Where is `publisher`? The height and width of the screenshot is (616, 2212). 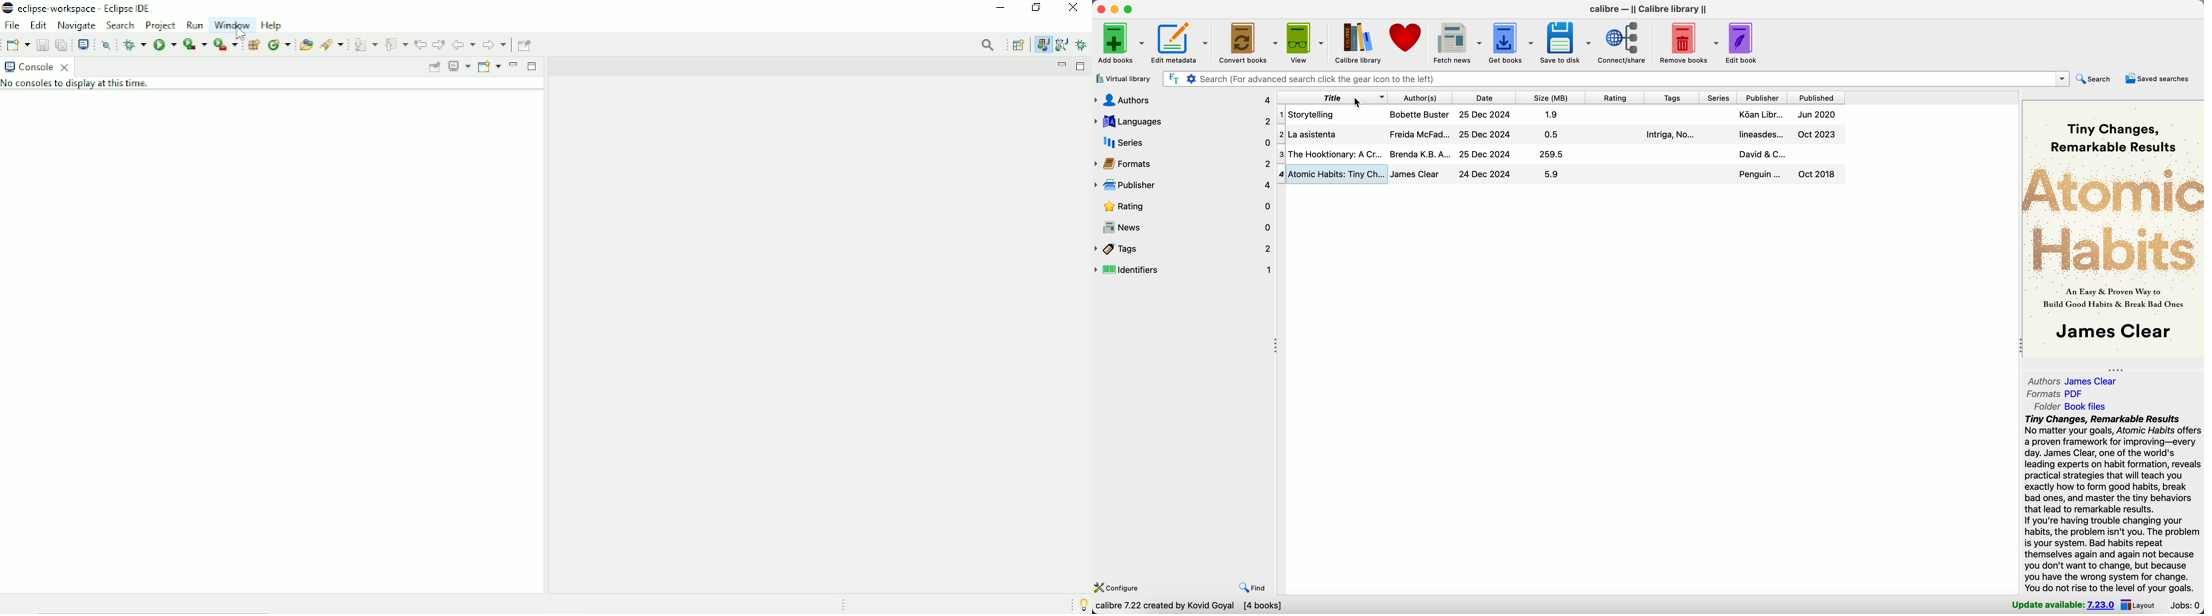
publisher is located at coordinates (1764, 97).